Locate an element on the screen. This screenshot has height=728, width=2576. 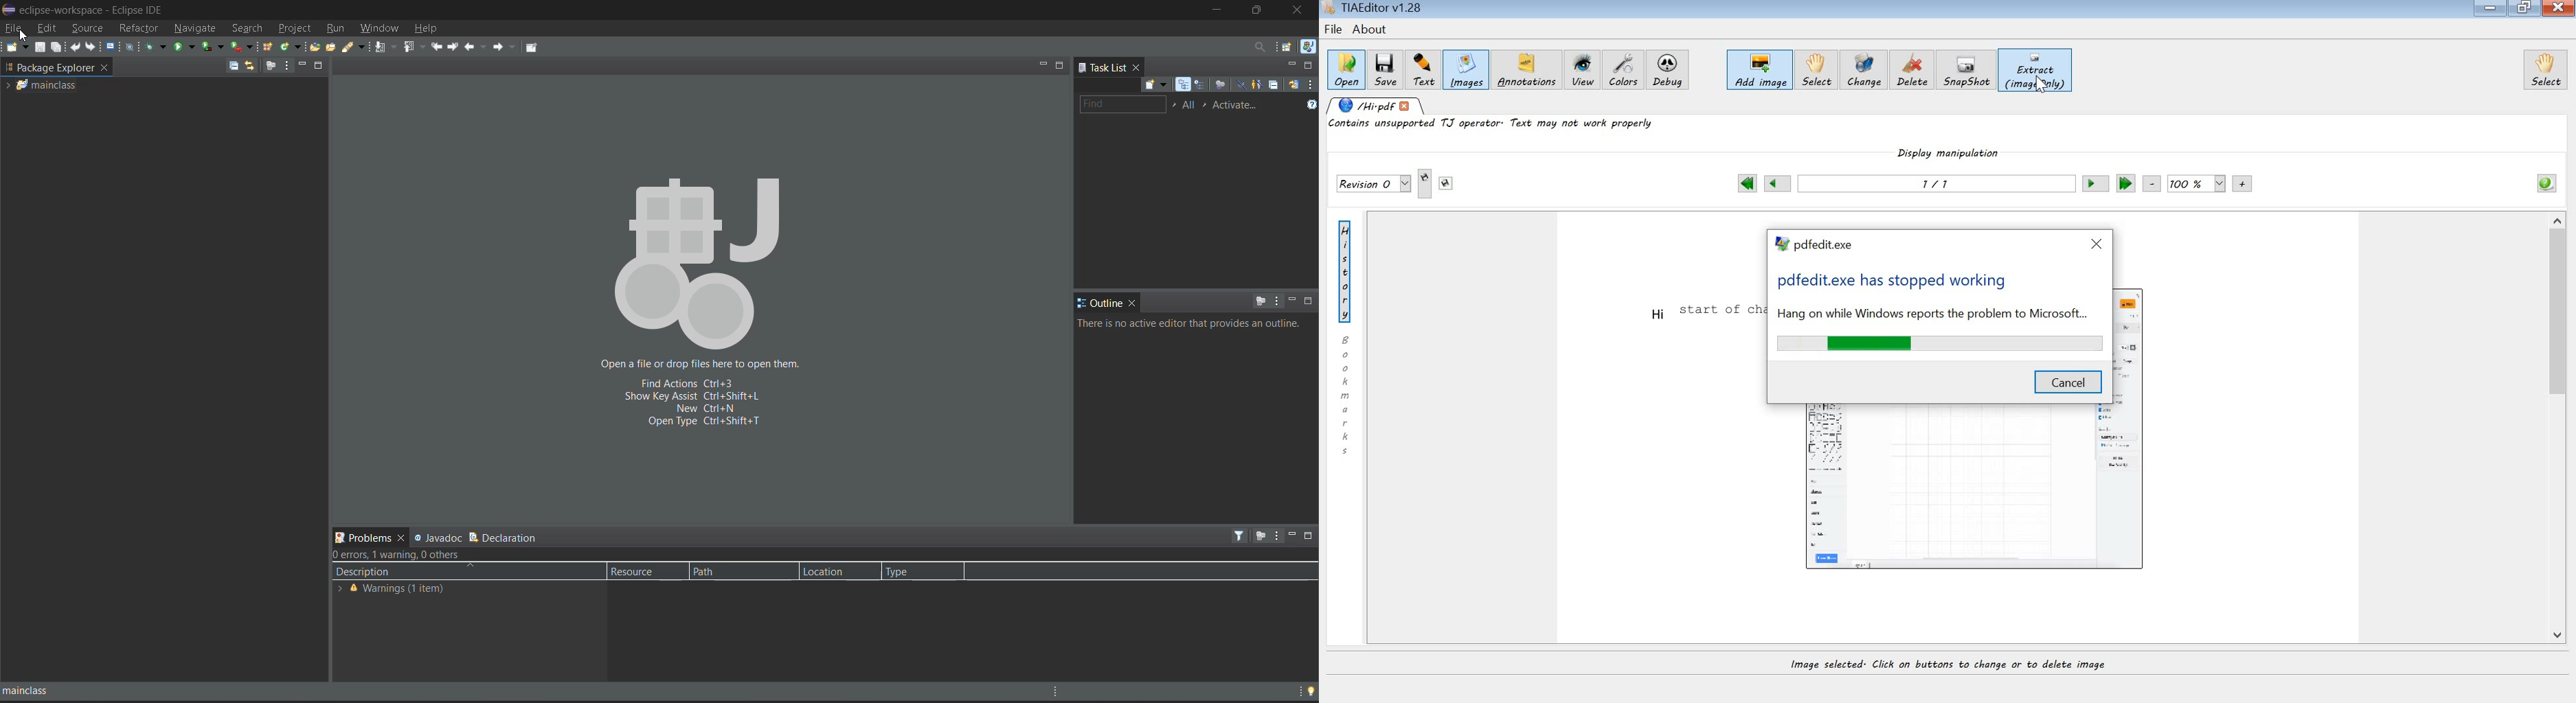
minimize is located at coordinates (304, 63).